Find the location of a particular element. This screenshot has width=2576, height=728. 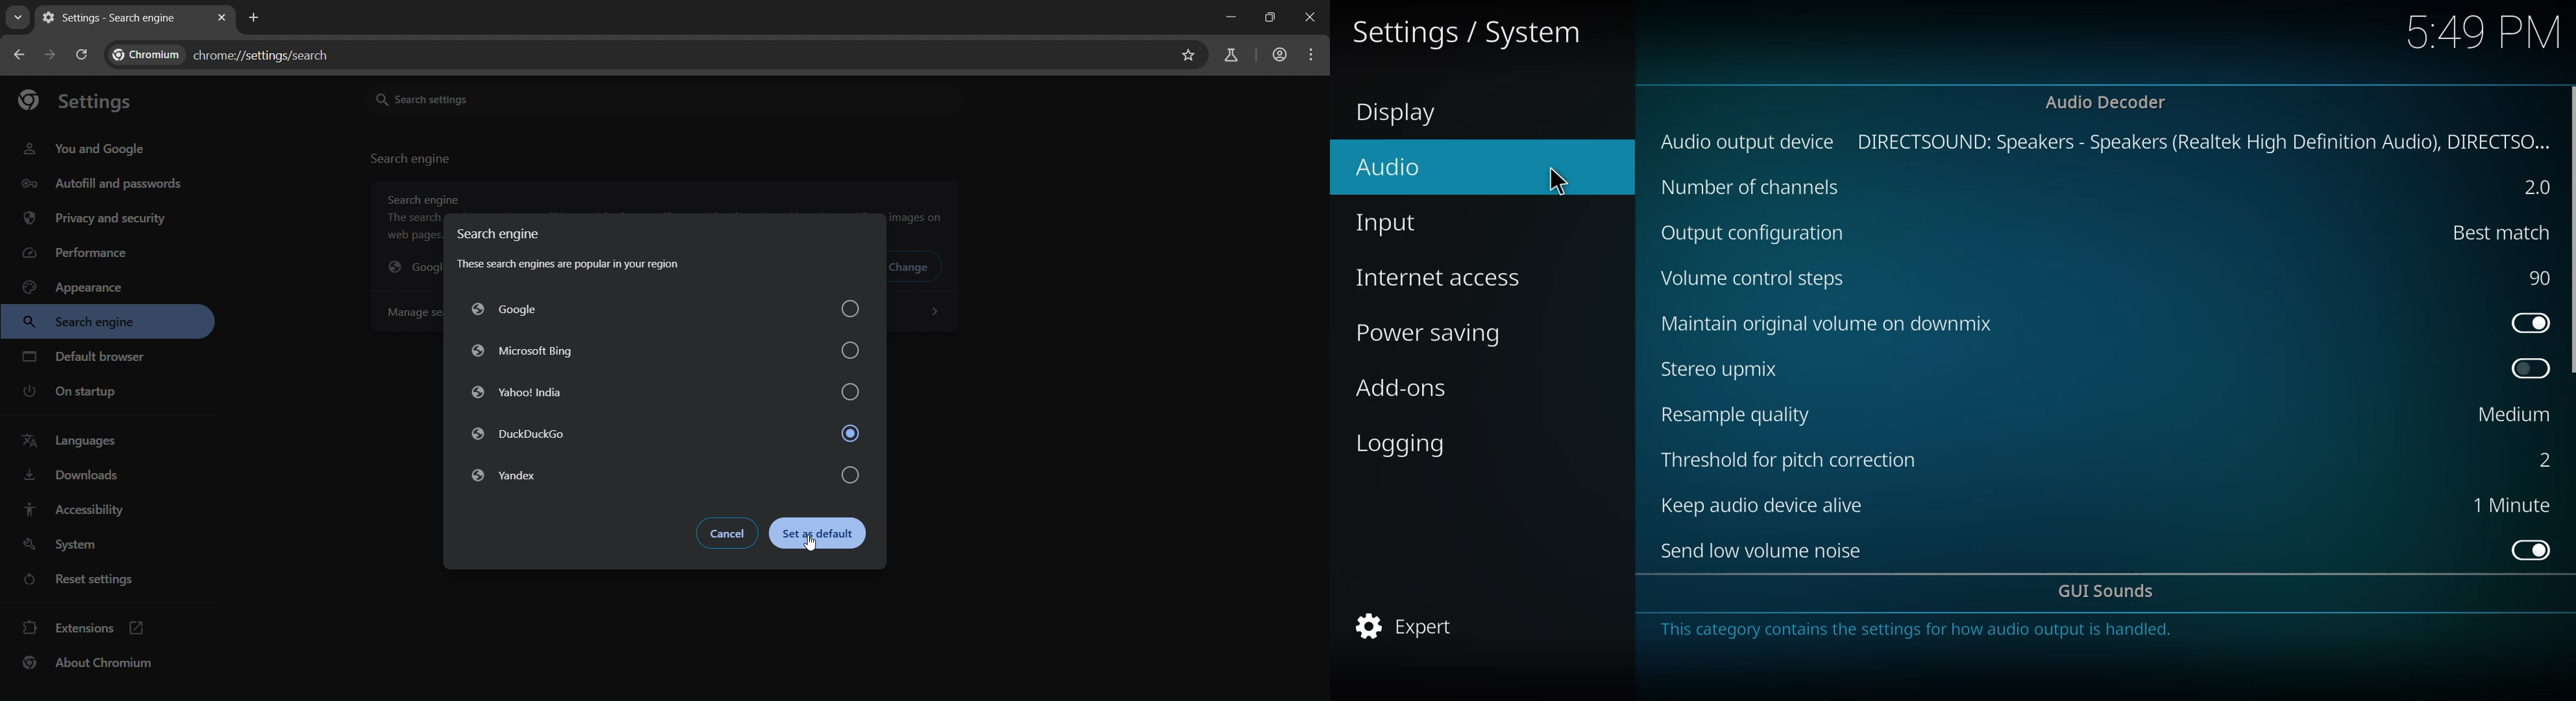

power saving is located at coordinates (1433, 335).